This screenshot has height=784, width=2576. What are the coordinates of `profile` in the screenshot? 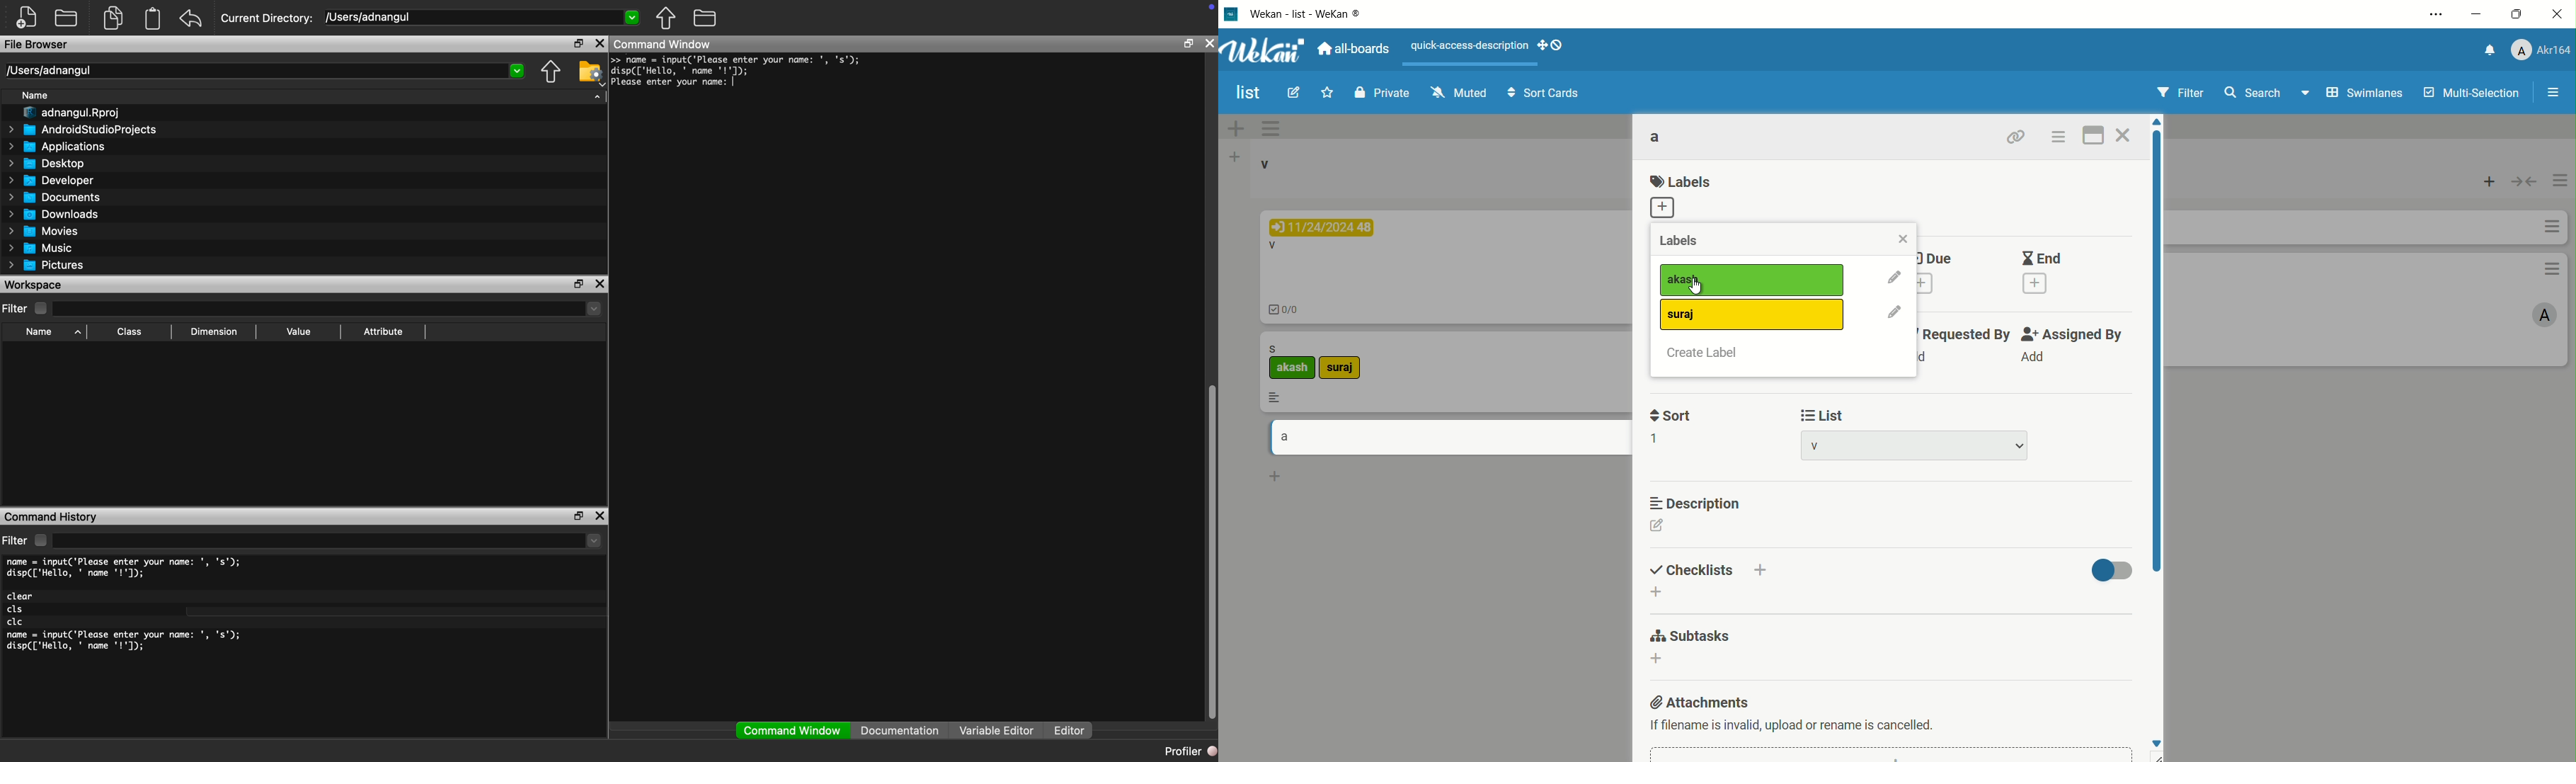 It's located at (2541, 50).